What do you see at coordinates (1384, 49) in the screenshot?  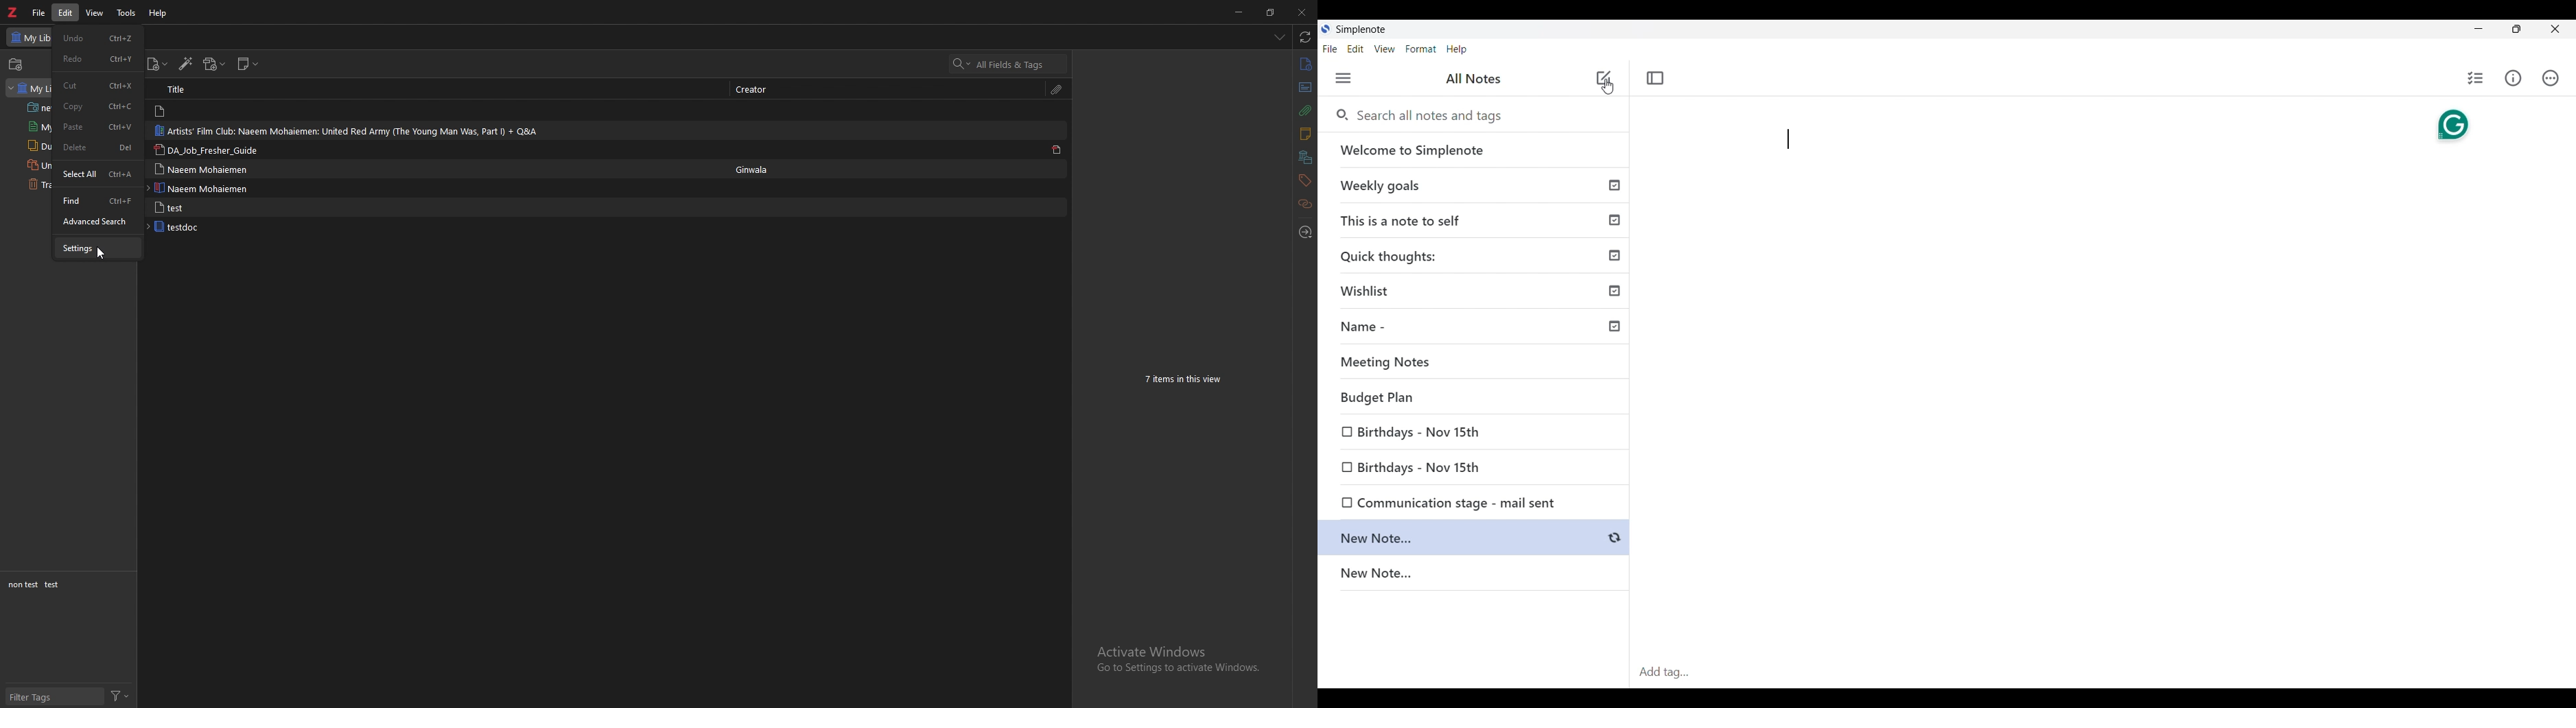 I see `View` at bounding box center [1384, 49].